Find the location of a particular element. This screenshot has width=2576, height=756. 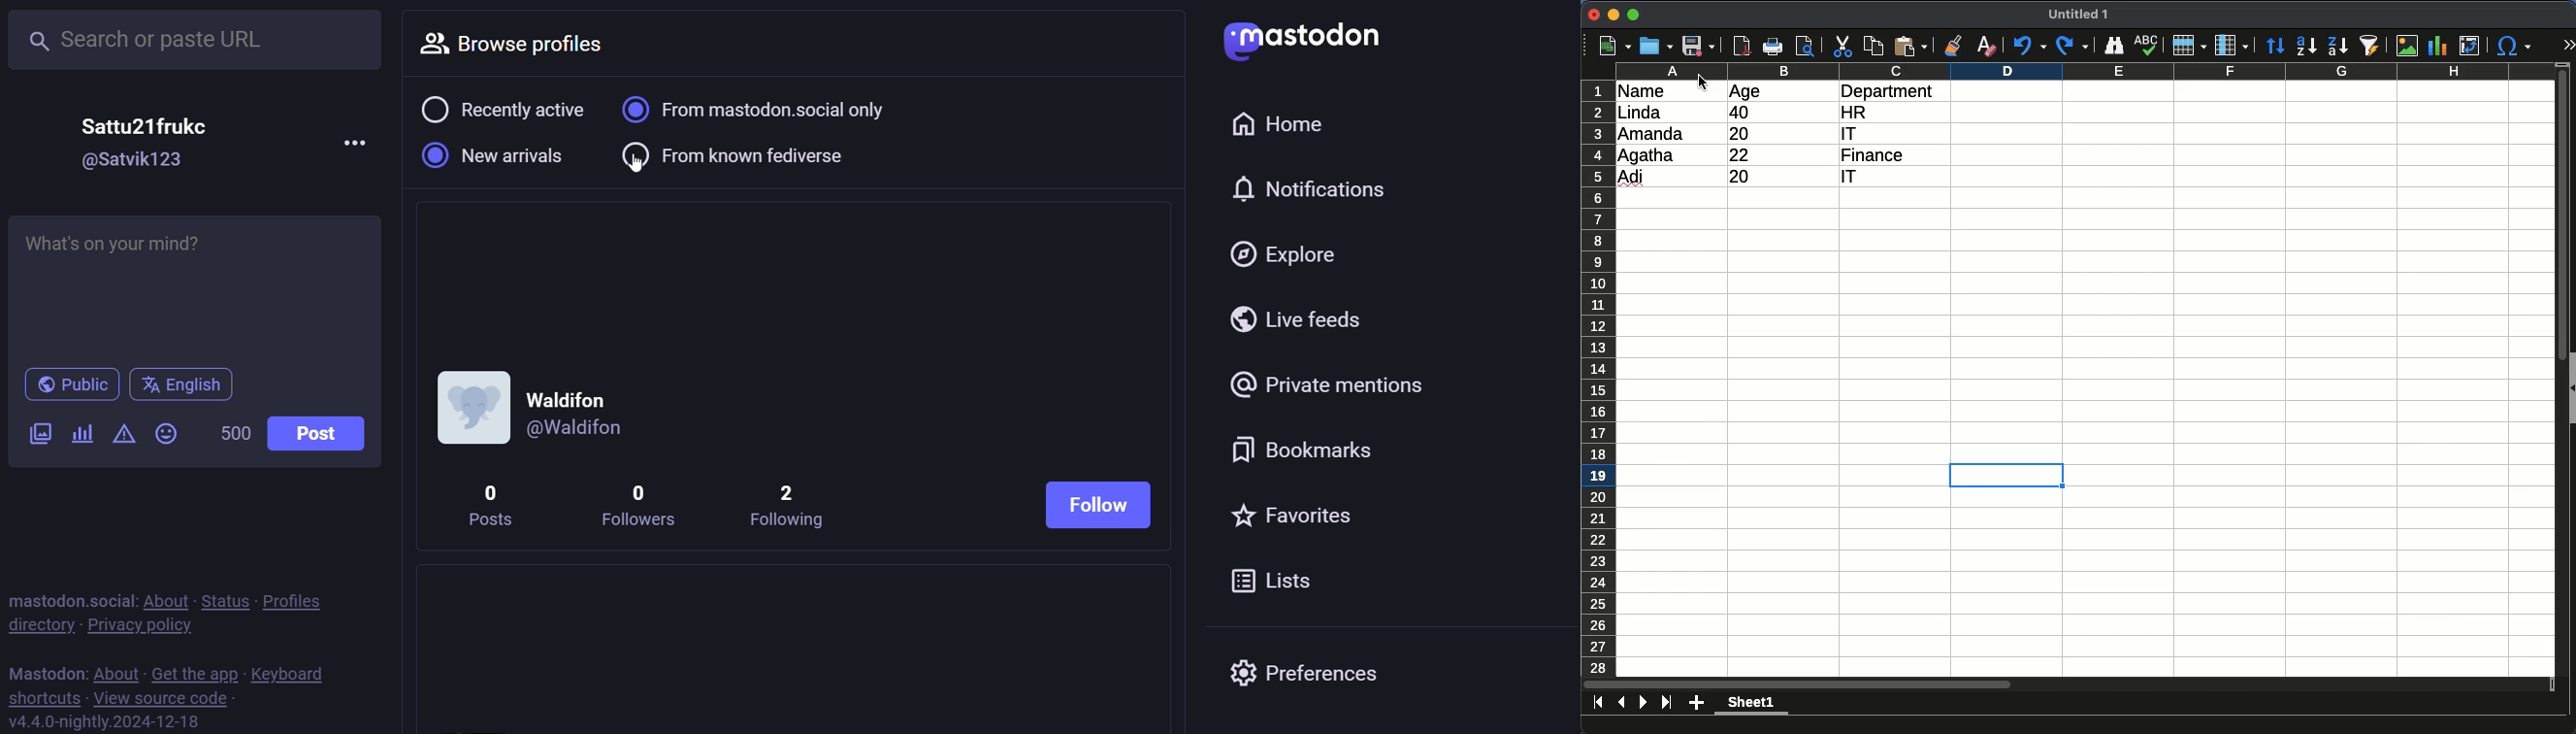

columns is located at coordinates (2232, 44).